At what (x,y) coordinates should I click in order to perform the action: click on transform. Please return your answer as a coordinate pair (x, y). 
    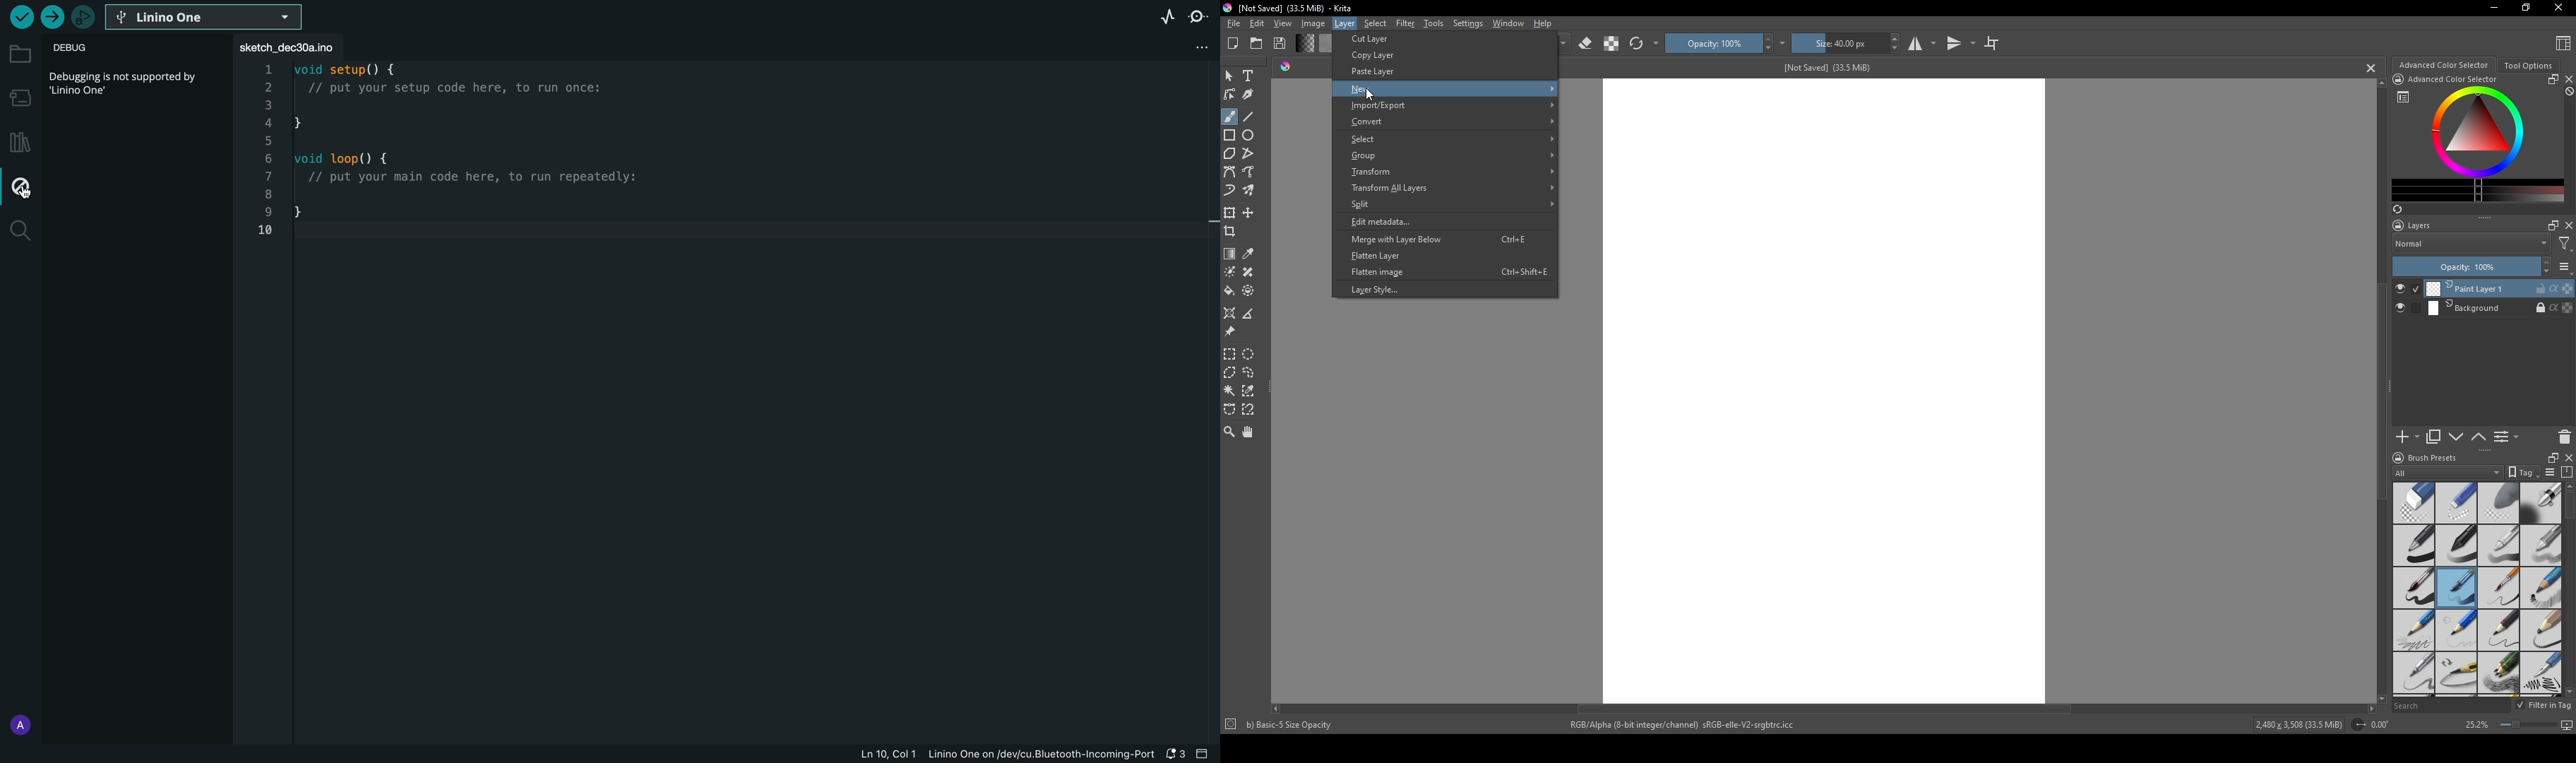
    Looking at the image, I should click on (1230, 212).